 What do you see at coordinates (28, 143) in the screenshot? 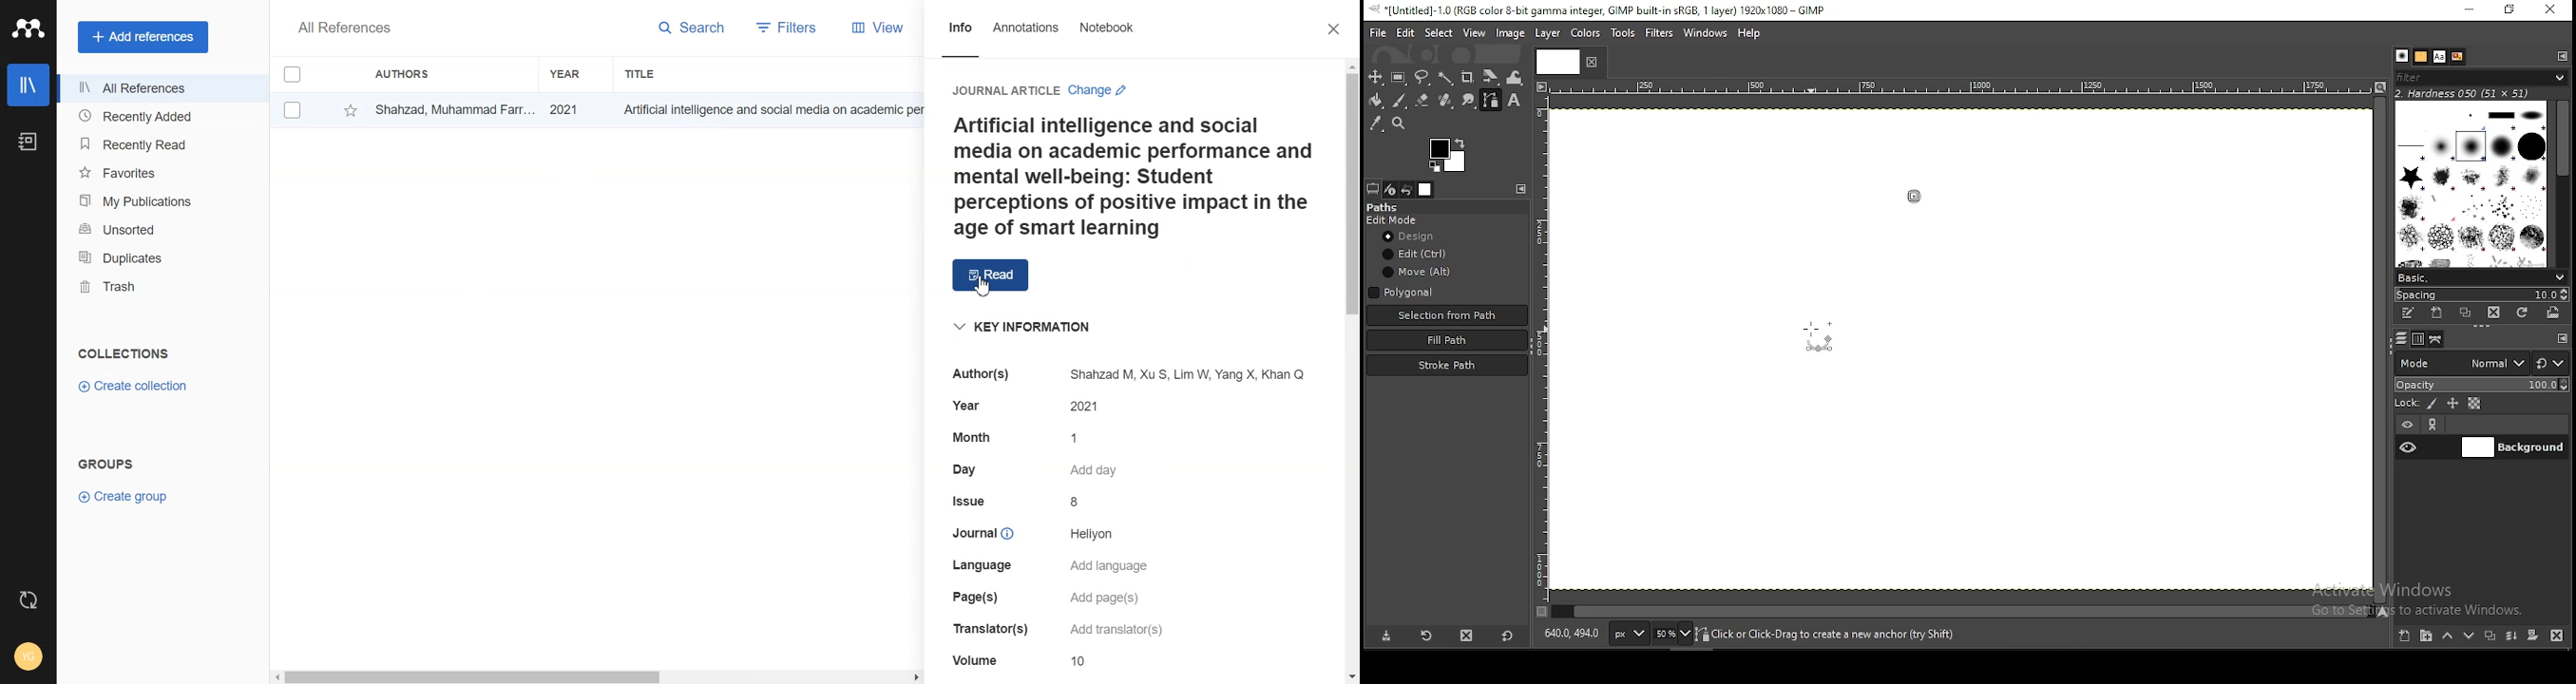
I see `Notebook` at bounding box center [28, 143].